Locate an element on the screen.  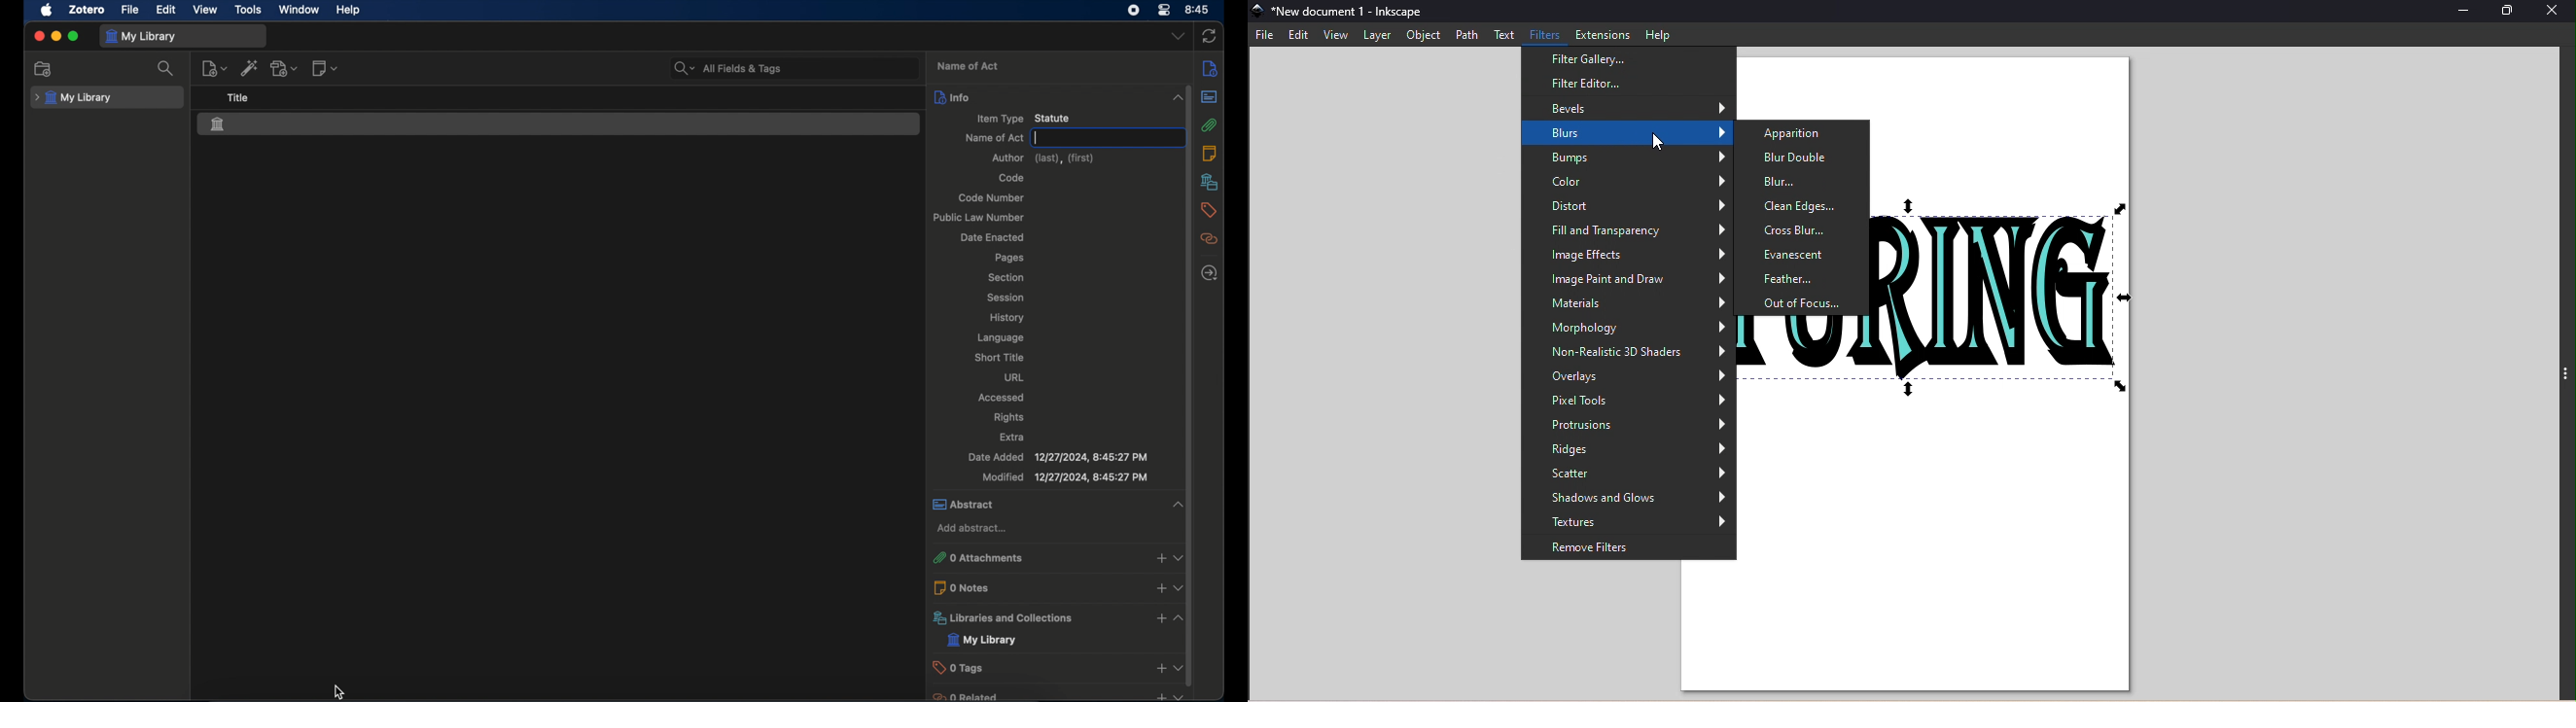
*New document 1 - Inkscape is located at coordinates (1351, 12).